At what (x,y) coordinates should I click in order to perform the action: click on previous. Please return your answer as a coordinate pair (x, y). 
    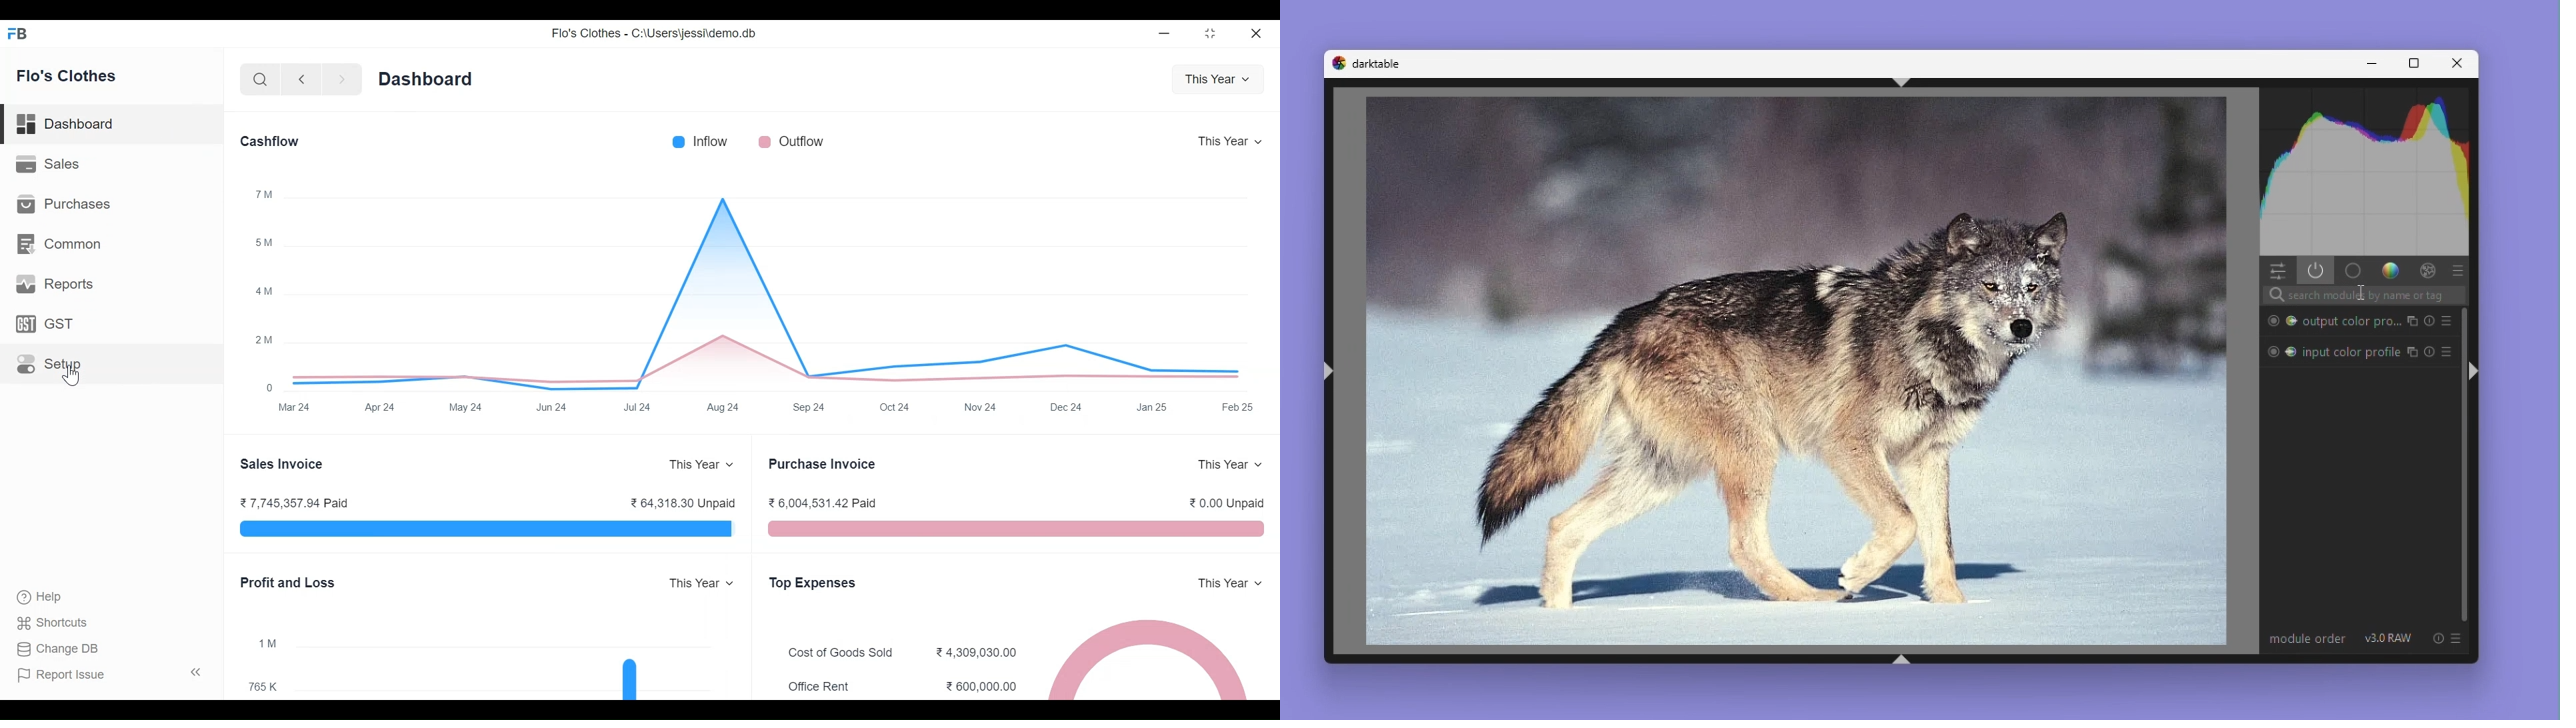
    Looking at the image, I should click on (301, 79).